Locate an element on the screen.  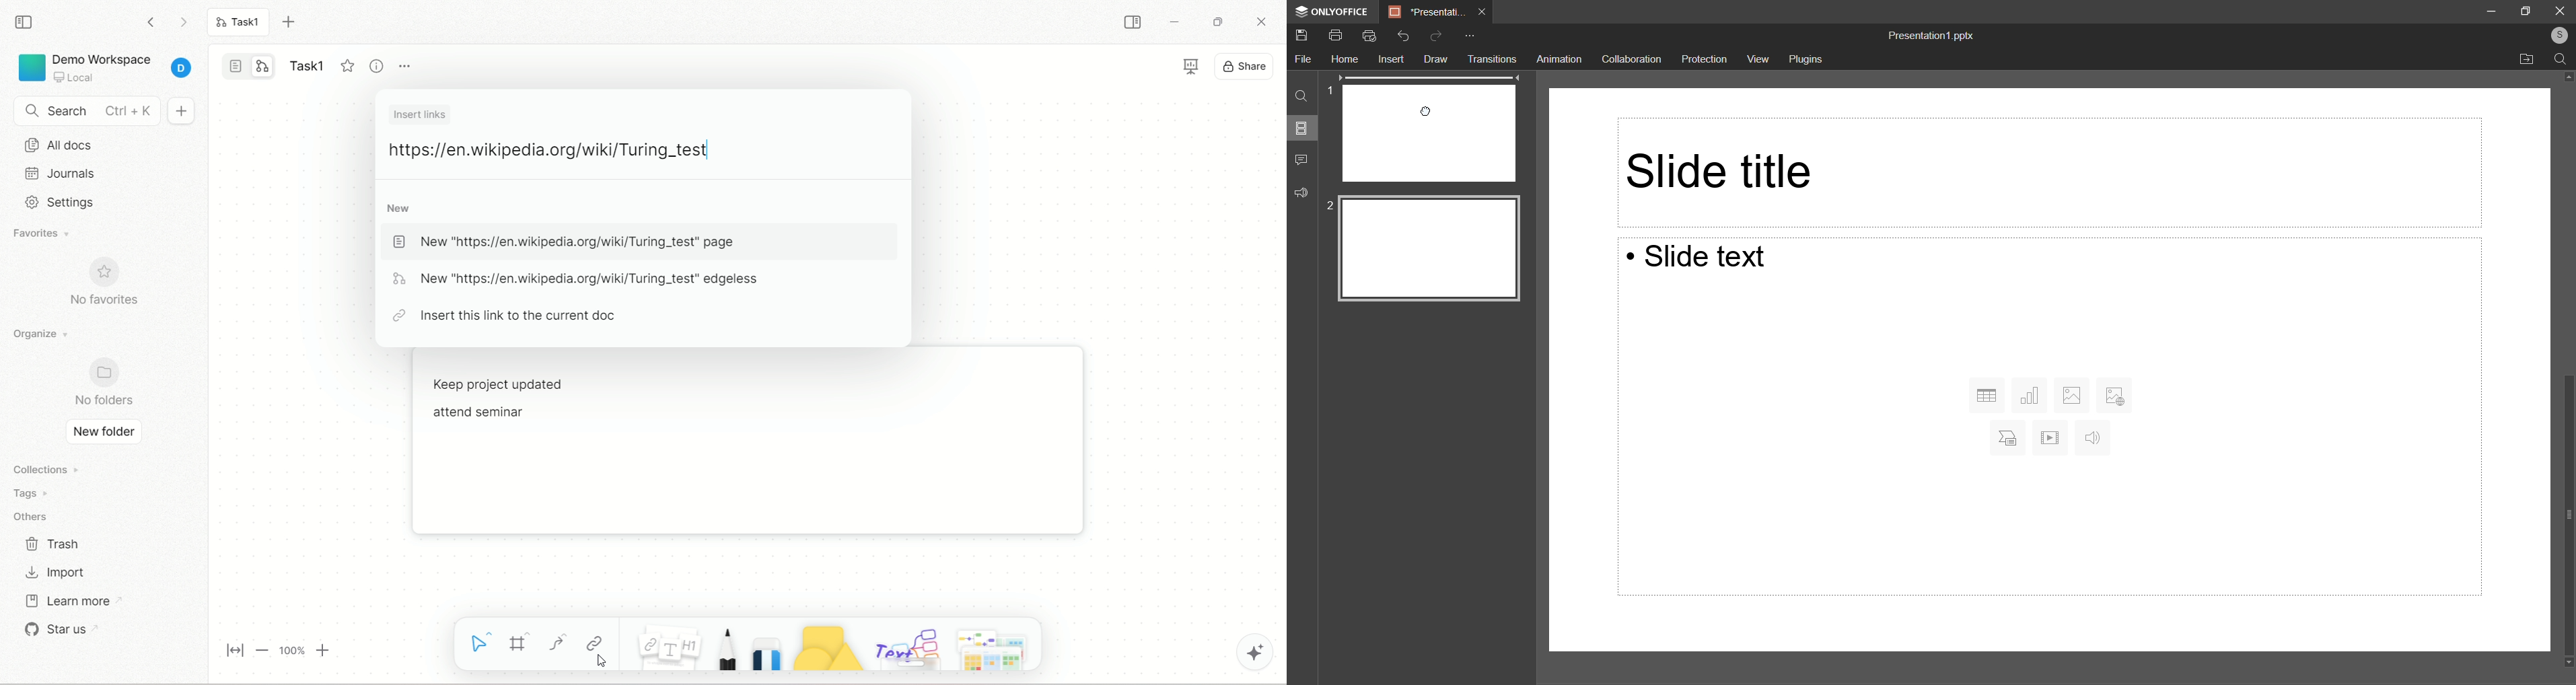
curve is located at coordinates (557, 642).